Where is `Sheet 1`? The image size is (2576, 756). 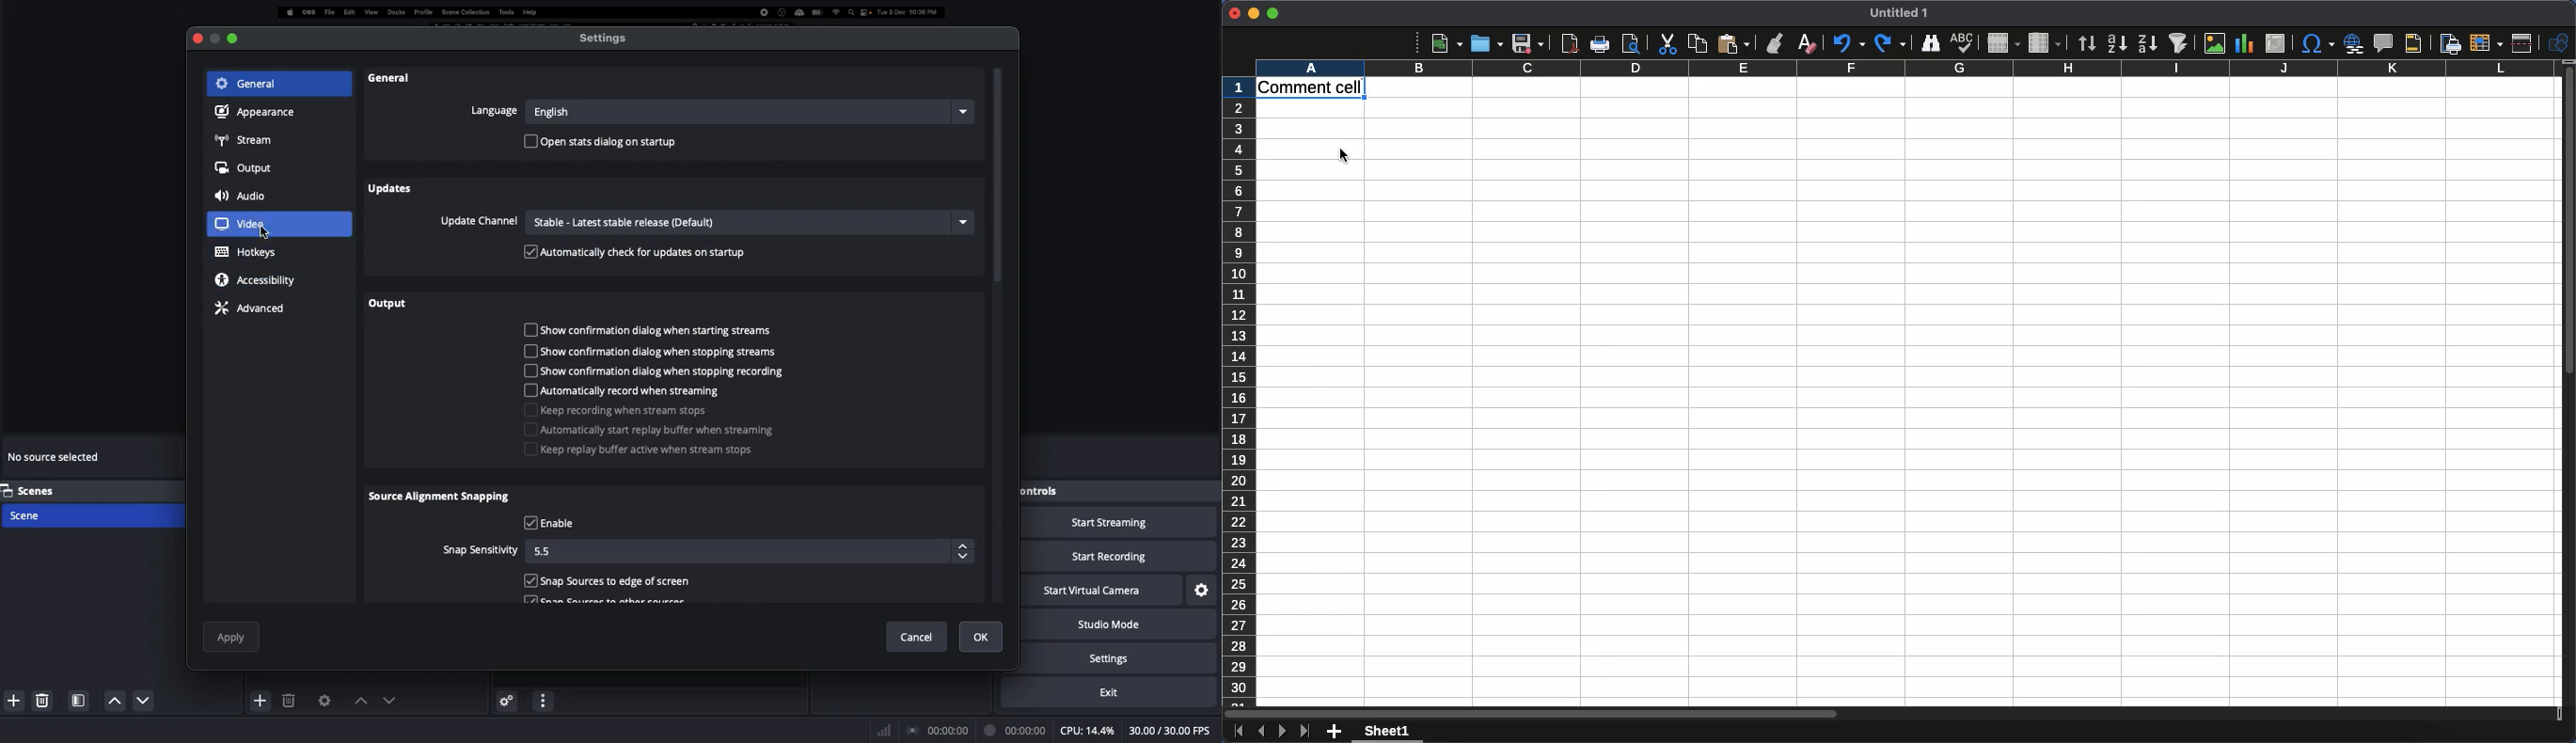
Sheet 1 is located at coordinates (1390, 732).